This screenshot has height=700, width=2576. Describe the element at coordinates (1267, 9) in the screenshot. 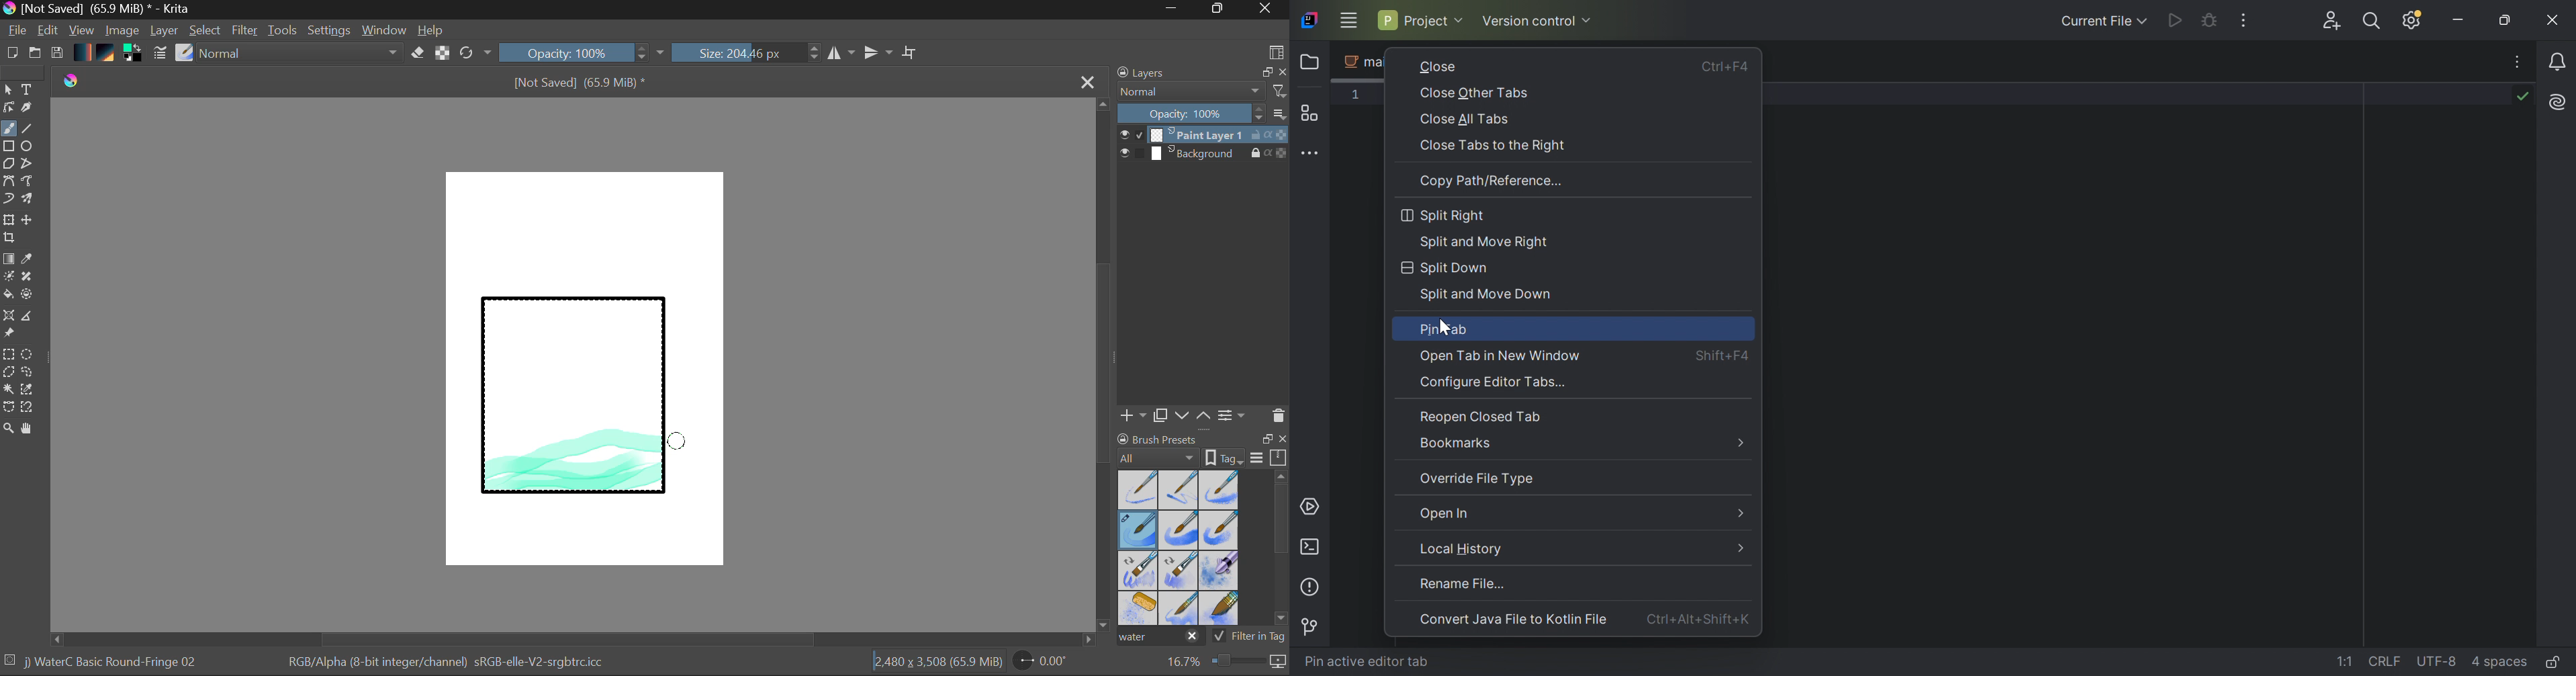

I see `Close` at that location.